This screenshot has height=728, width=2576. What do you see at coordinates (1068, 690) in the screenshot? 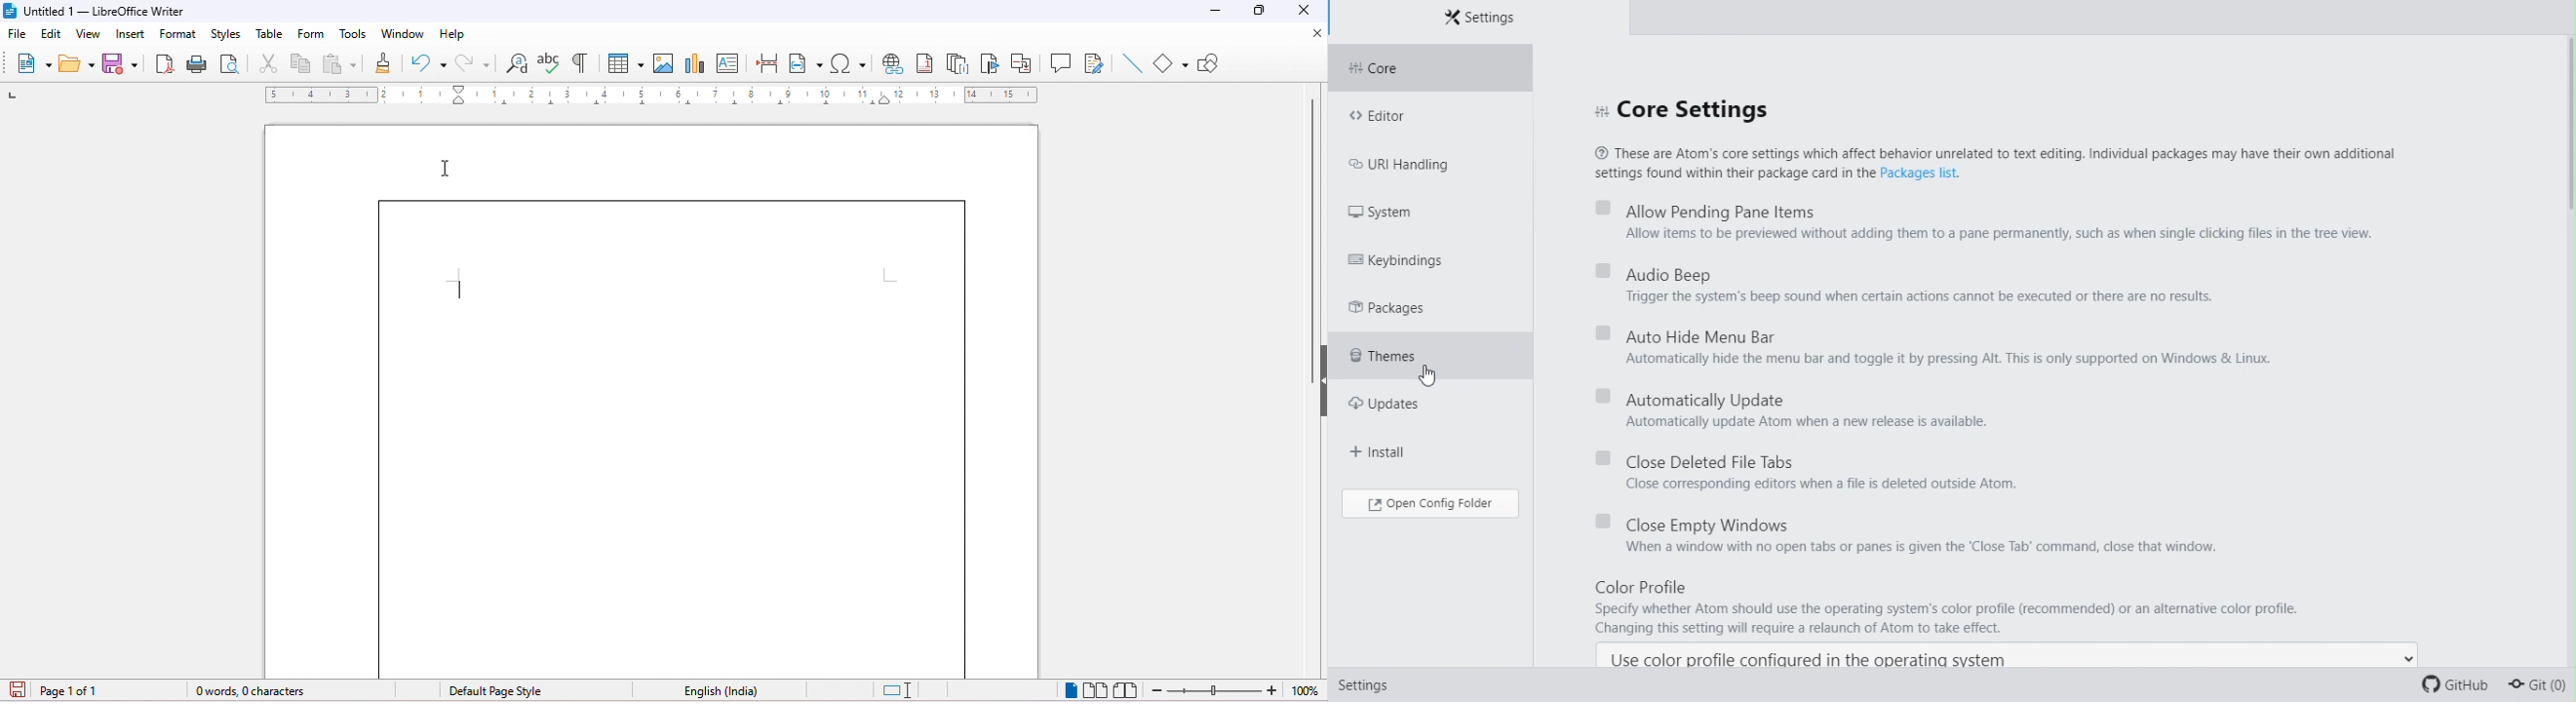
I see `single page view` at bounding box center [1068, 690].